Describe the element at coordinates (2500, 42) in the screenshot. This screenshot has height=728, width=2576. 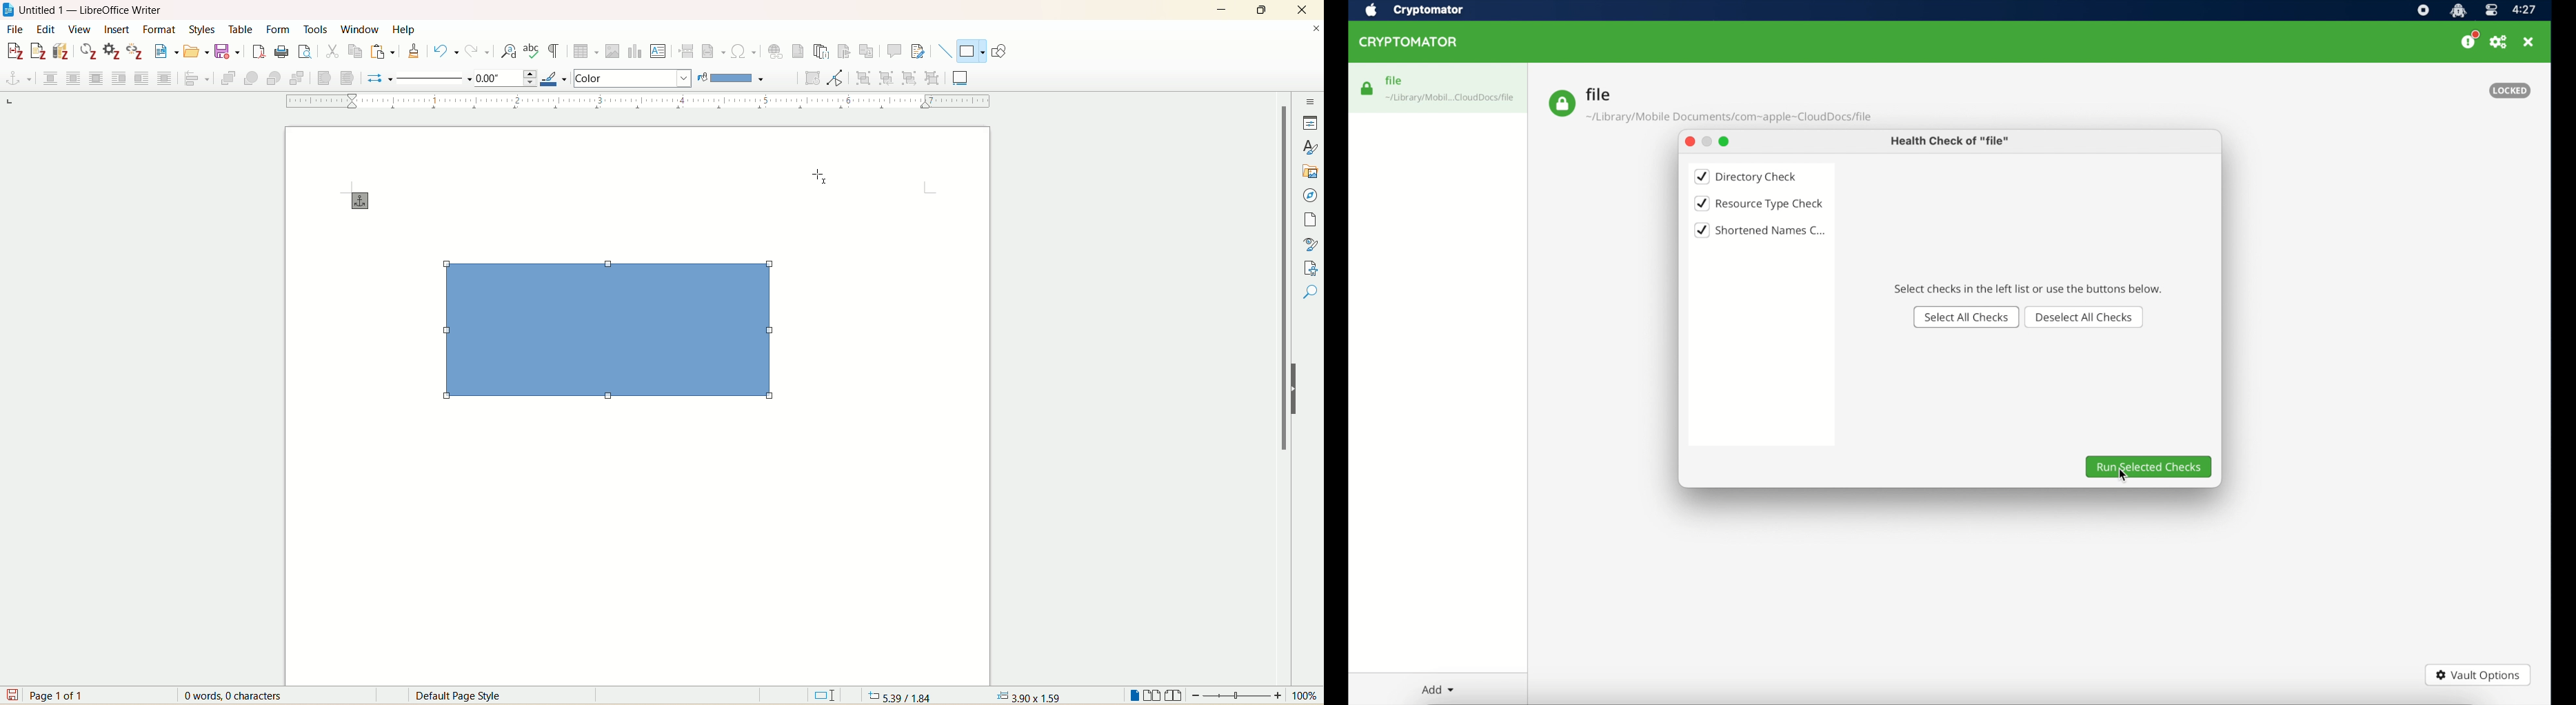
I see `preferences` at that location.